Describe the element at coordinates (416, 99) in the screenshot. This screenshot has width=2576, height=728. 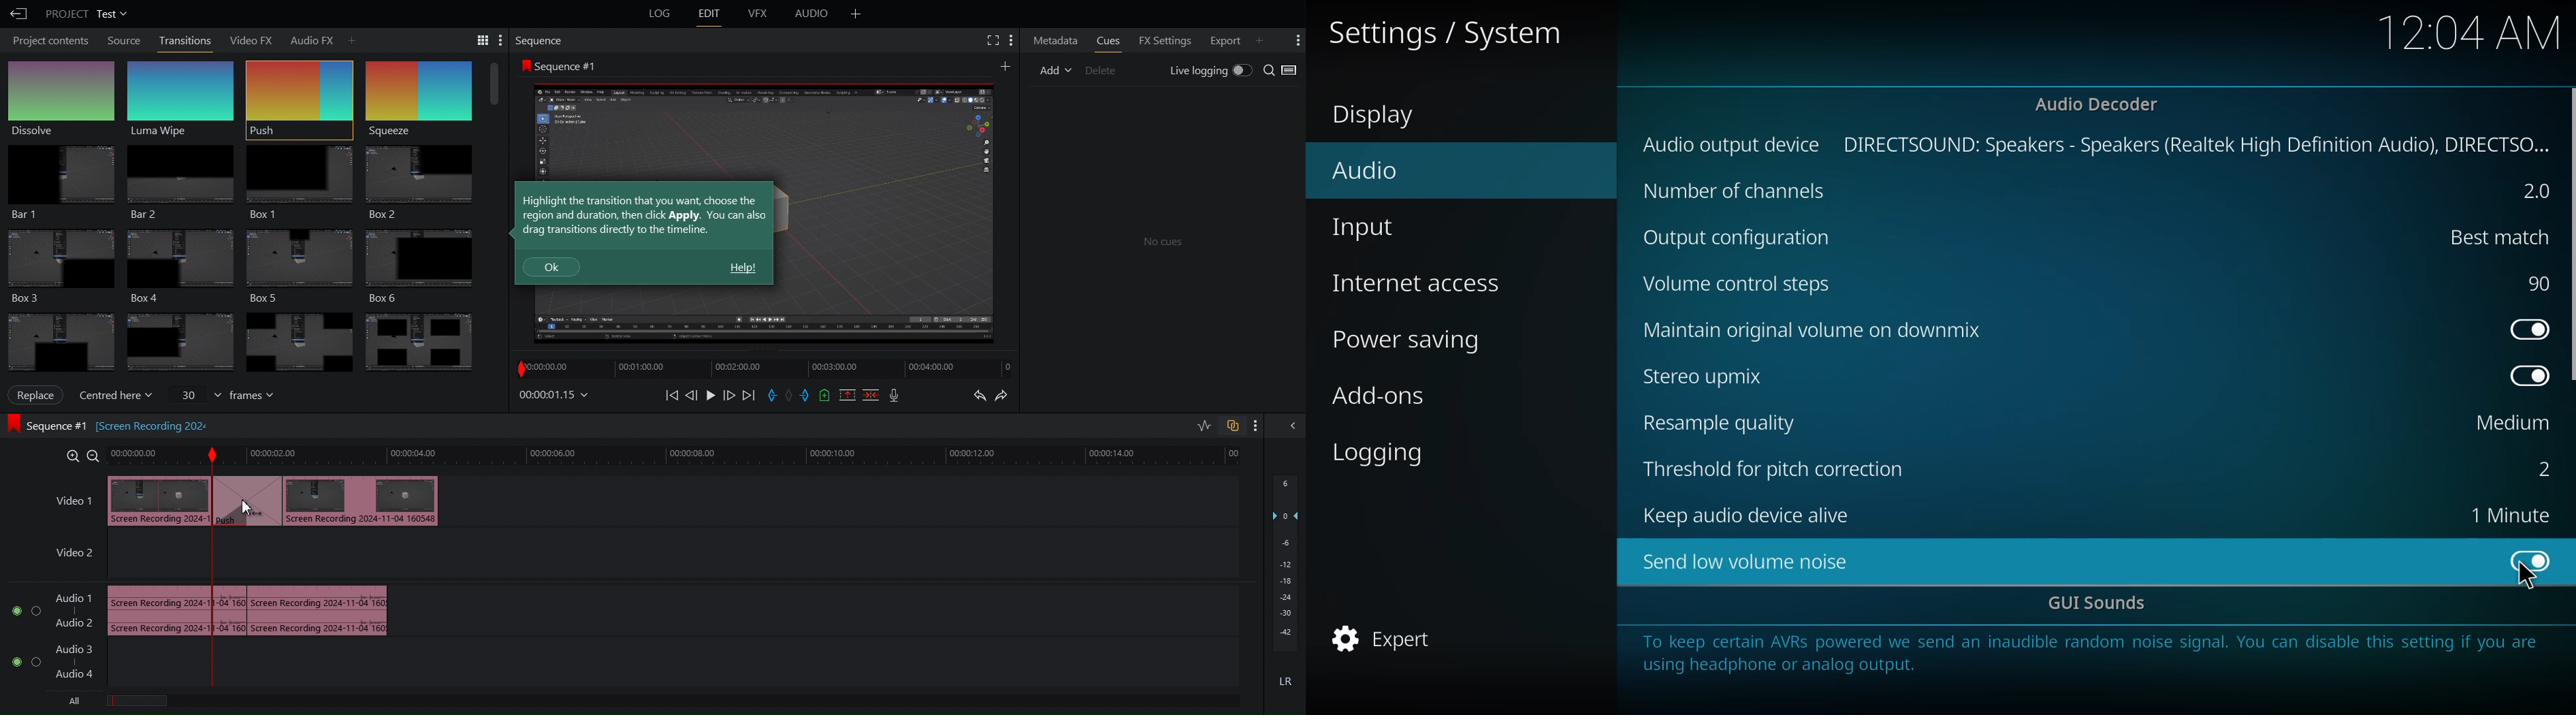
I see `Squeeze` at that location.